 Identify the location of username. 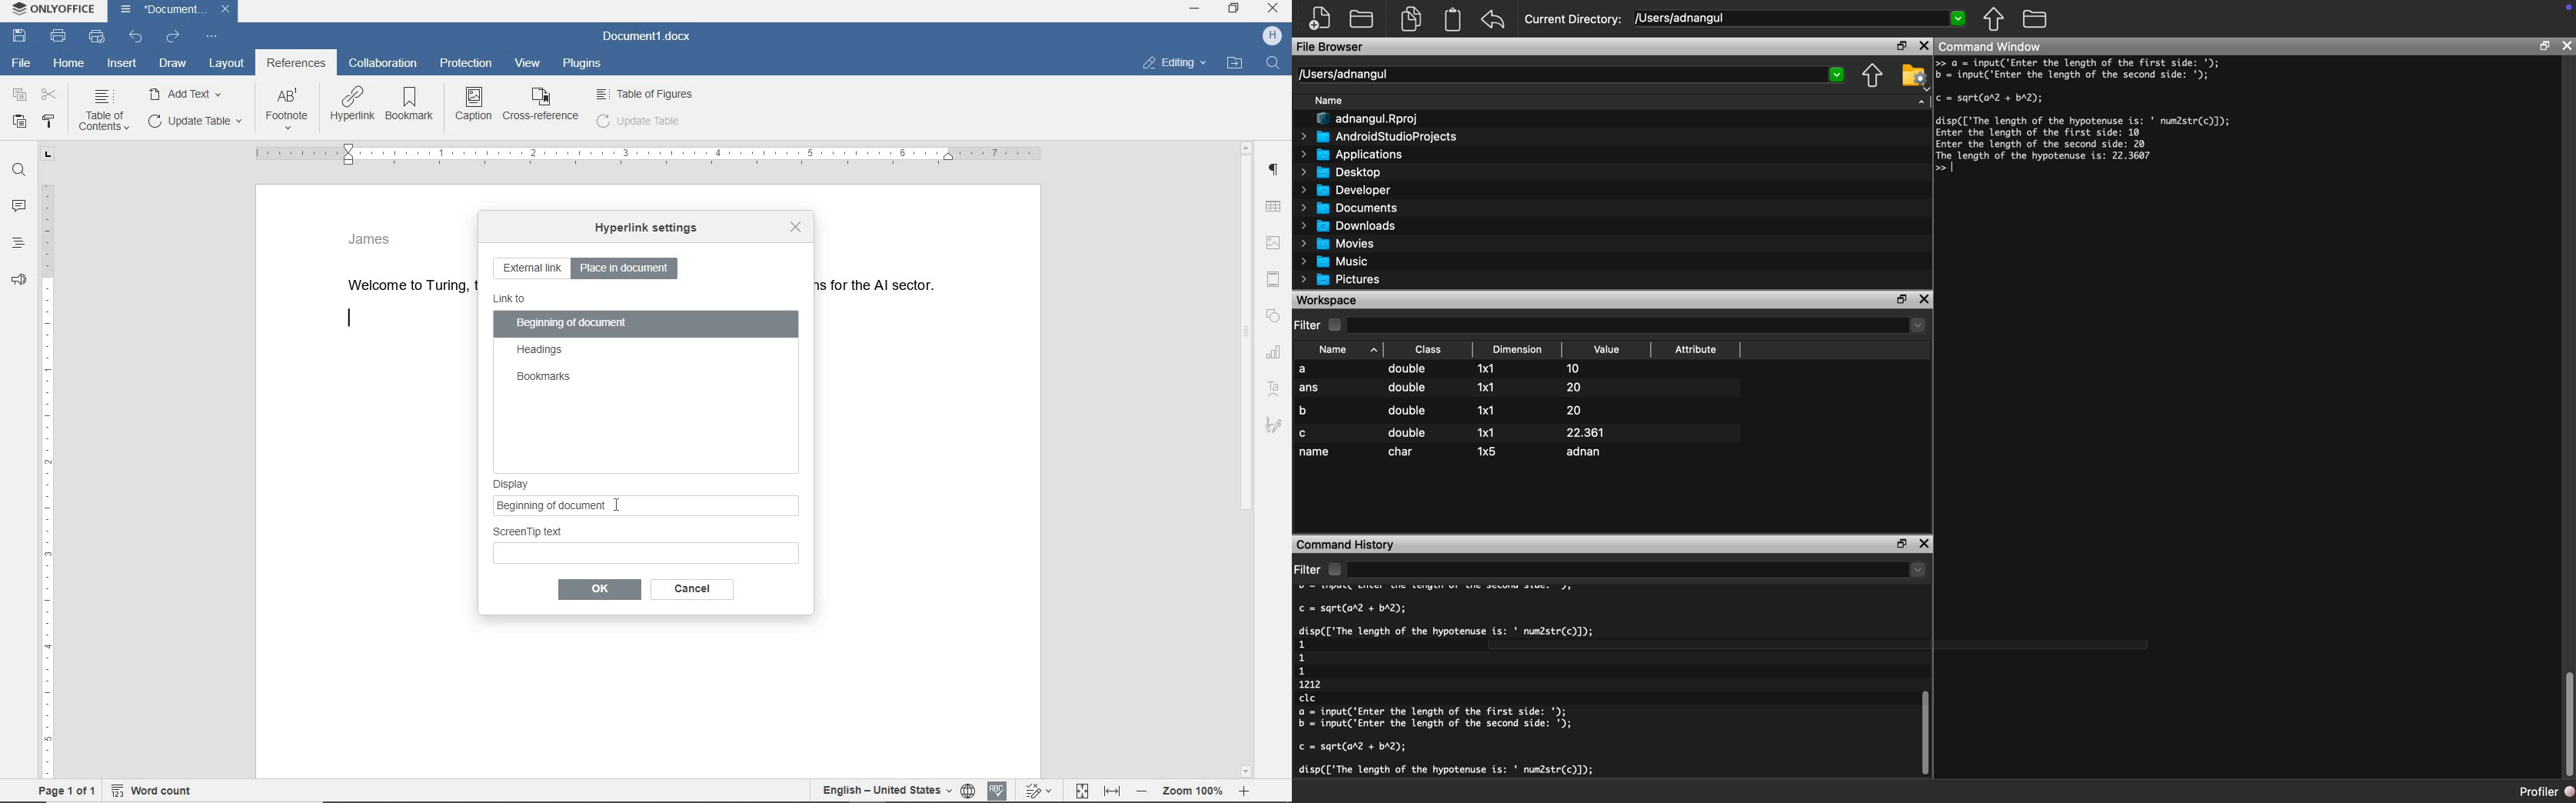
(1273, 37).